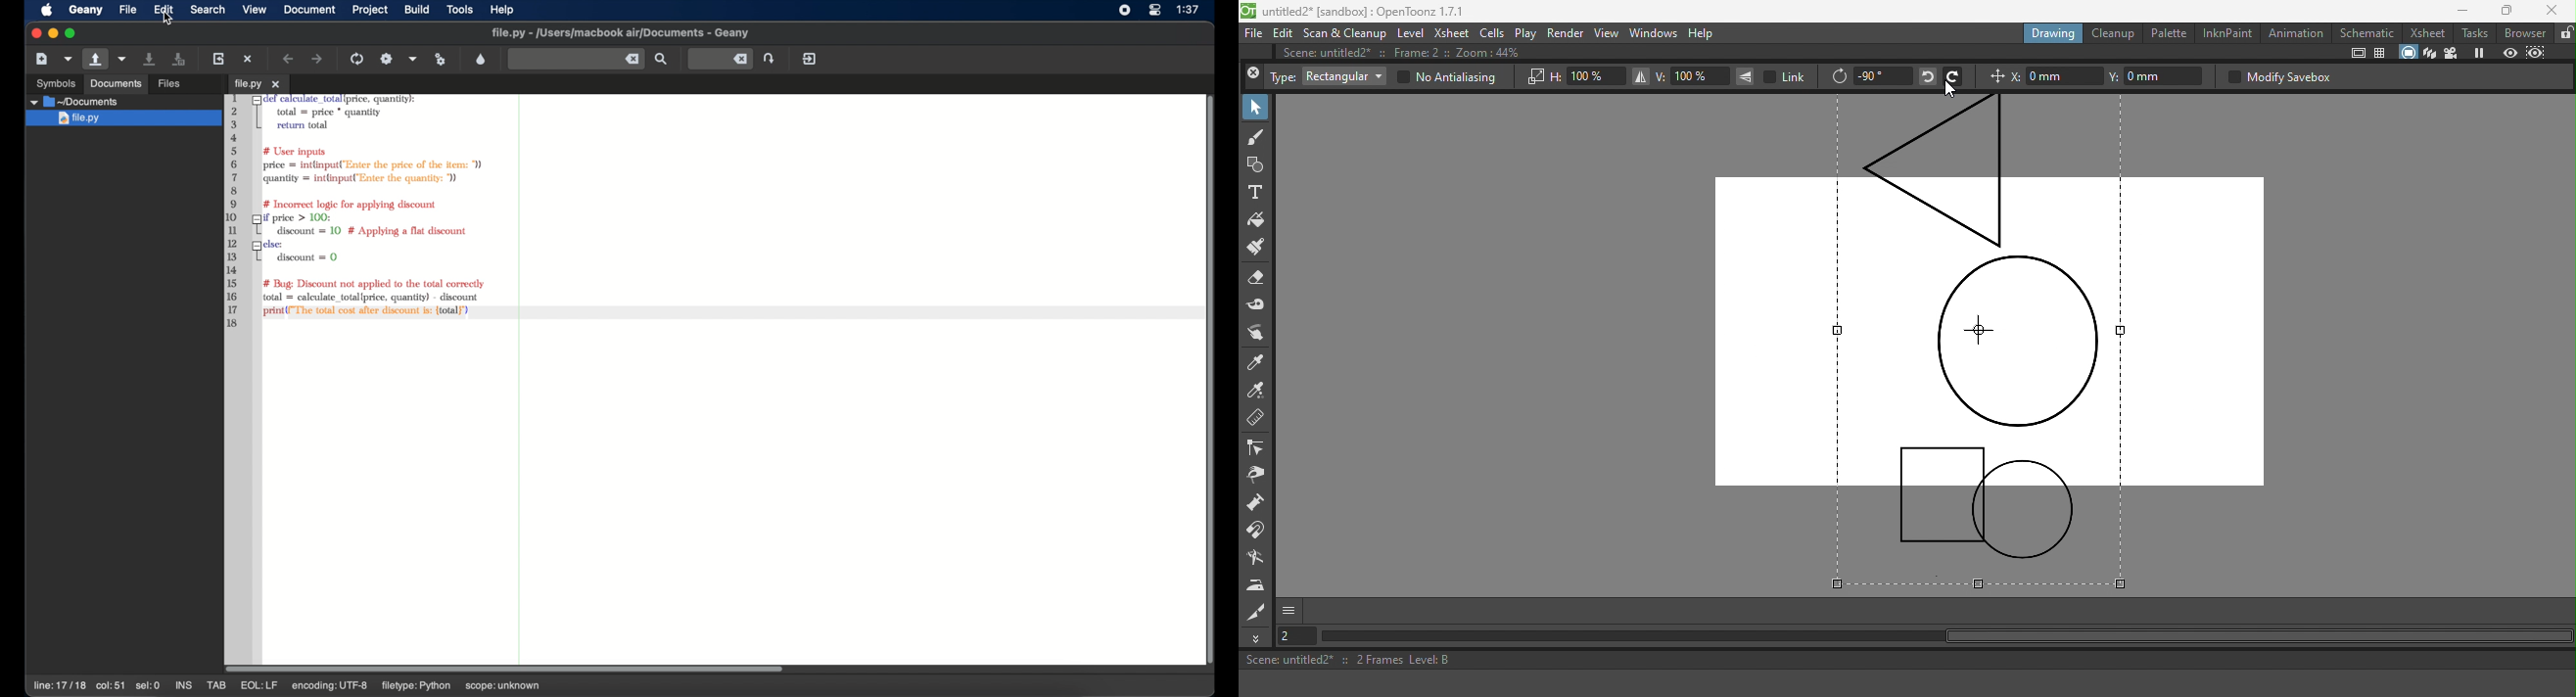  Describe the element at coordinates (1257, 449) in the screenshot. I see `Control point editor tool` at that location.